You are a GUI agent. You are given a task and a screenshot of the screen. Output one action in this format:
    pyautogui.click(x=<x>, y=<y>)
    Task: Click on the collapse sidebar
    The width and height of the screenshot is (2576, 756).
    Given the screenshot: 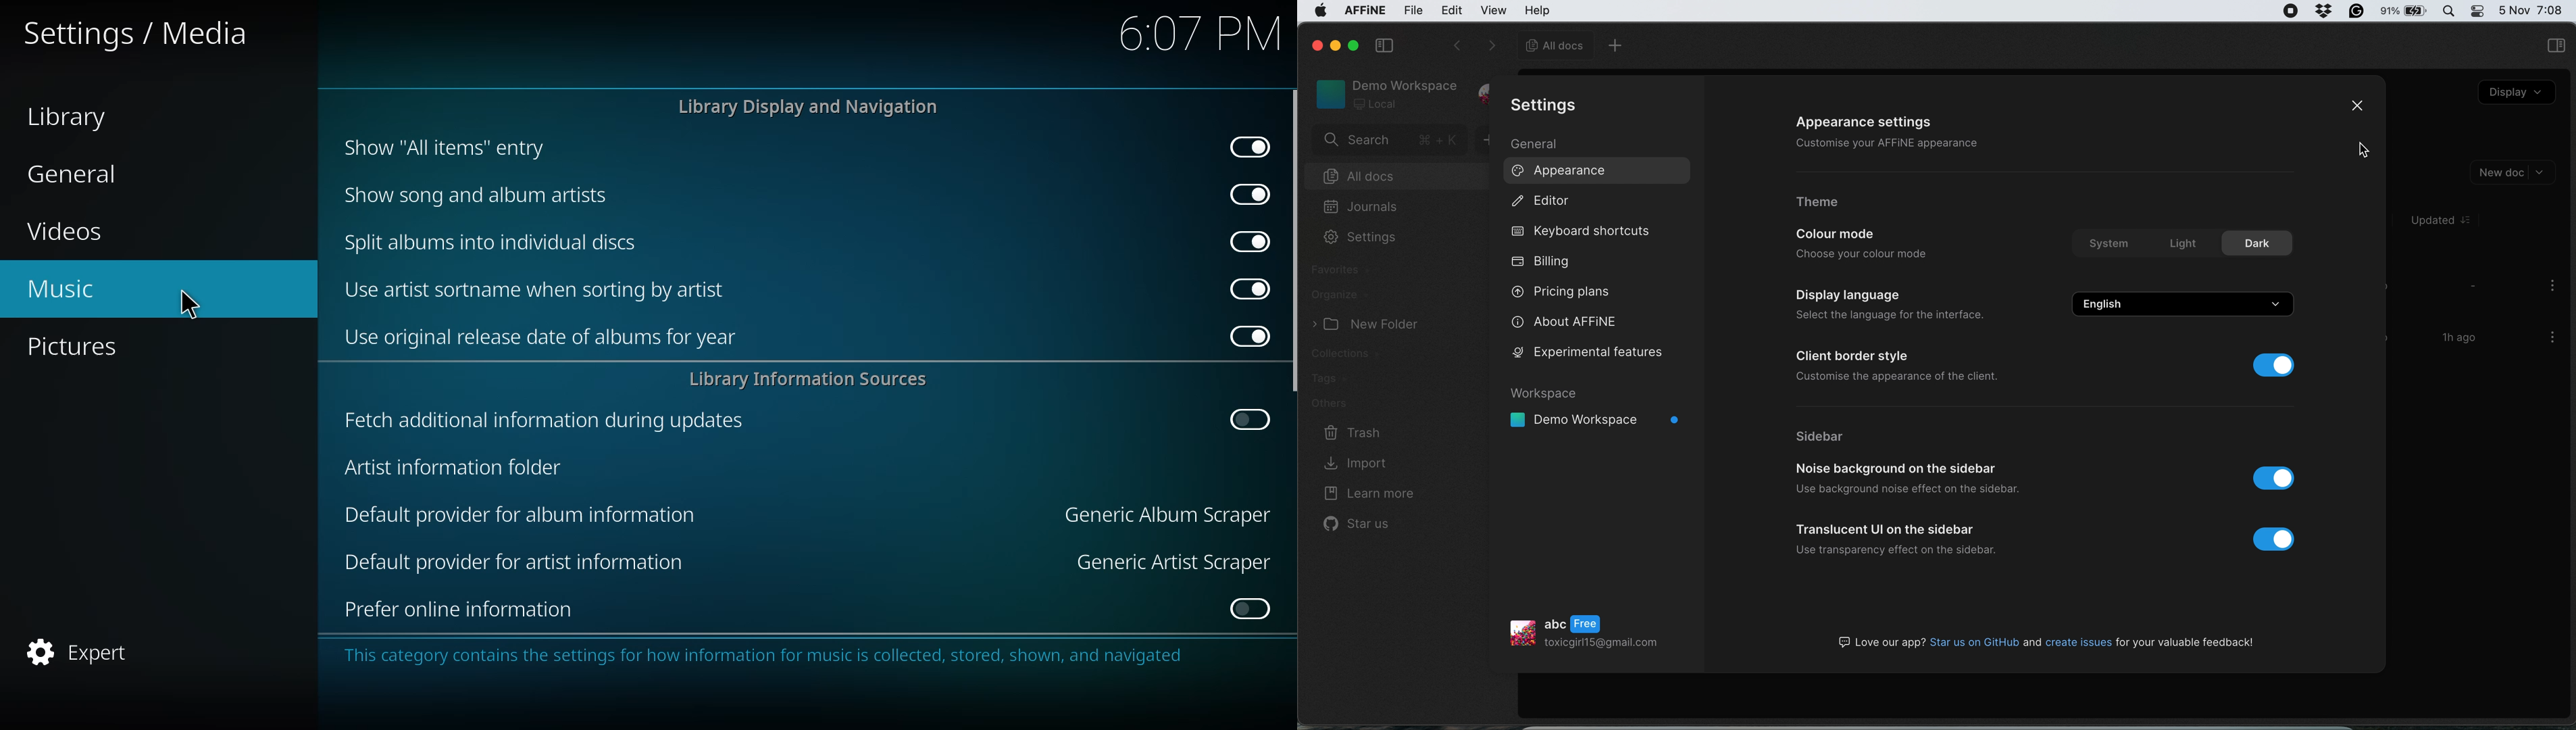 What is the action you would take?
    pyautogui.click(x=1384, y=45)
    